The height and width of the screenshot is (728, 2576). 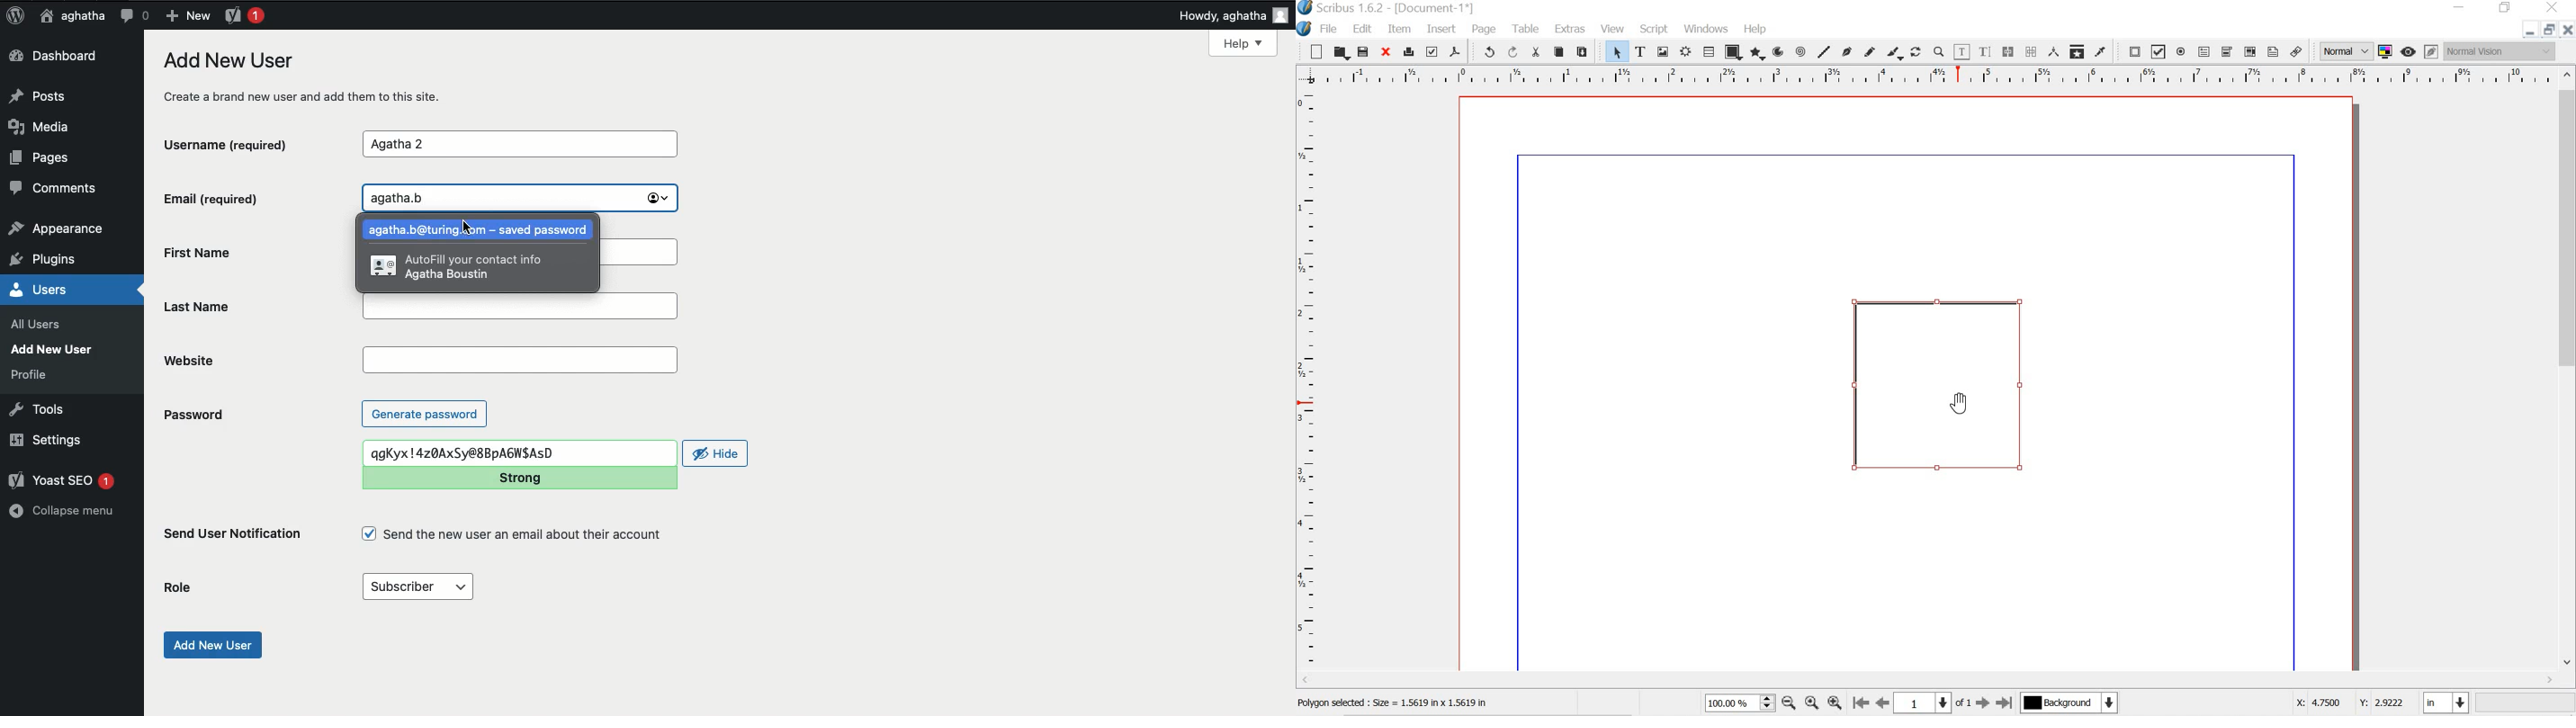 I want to click on go to first page, so click(x=1862, y=705).